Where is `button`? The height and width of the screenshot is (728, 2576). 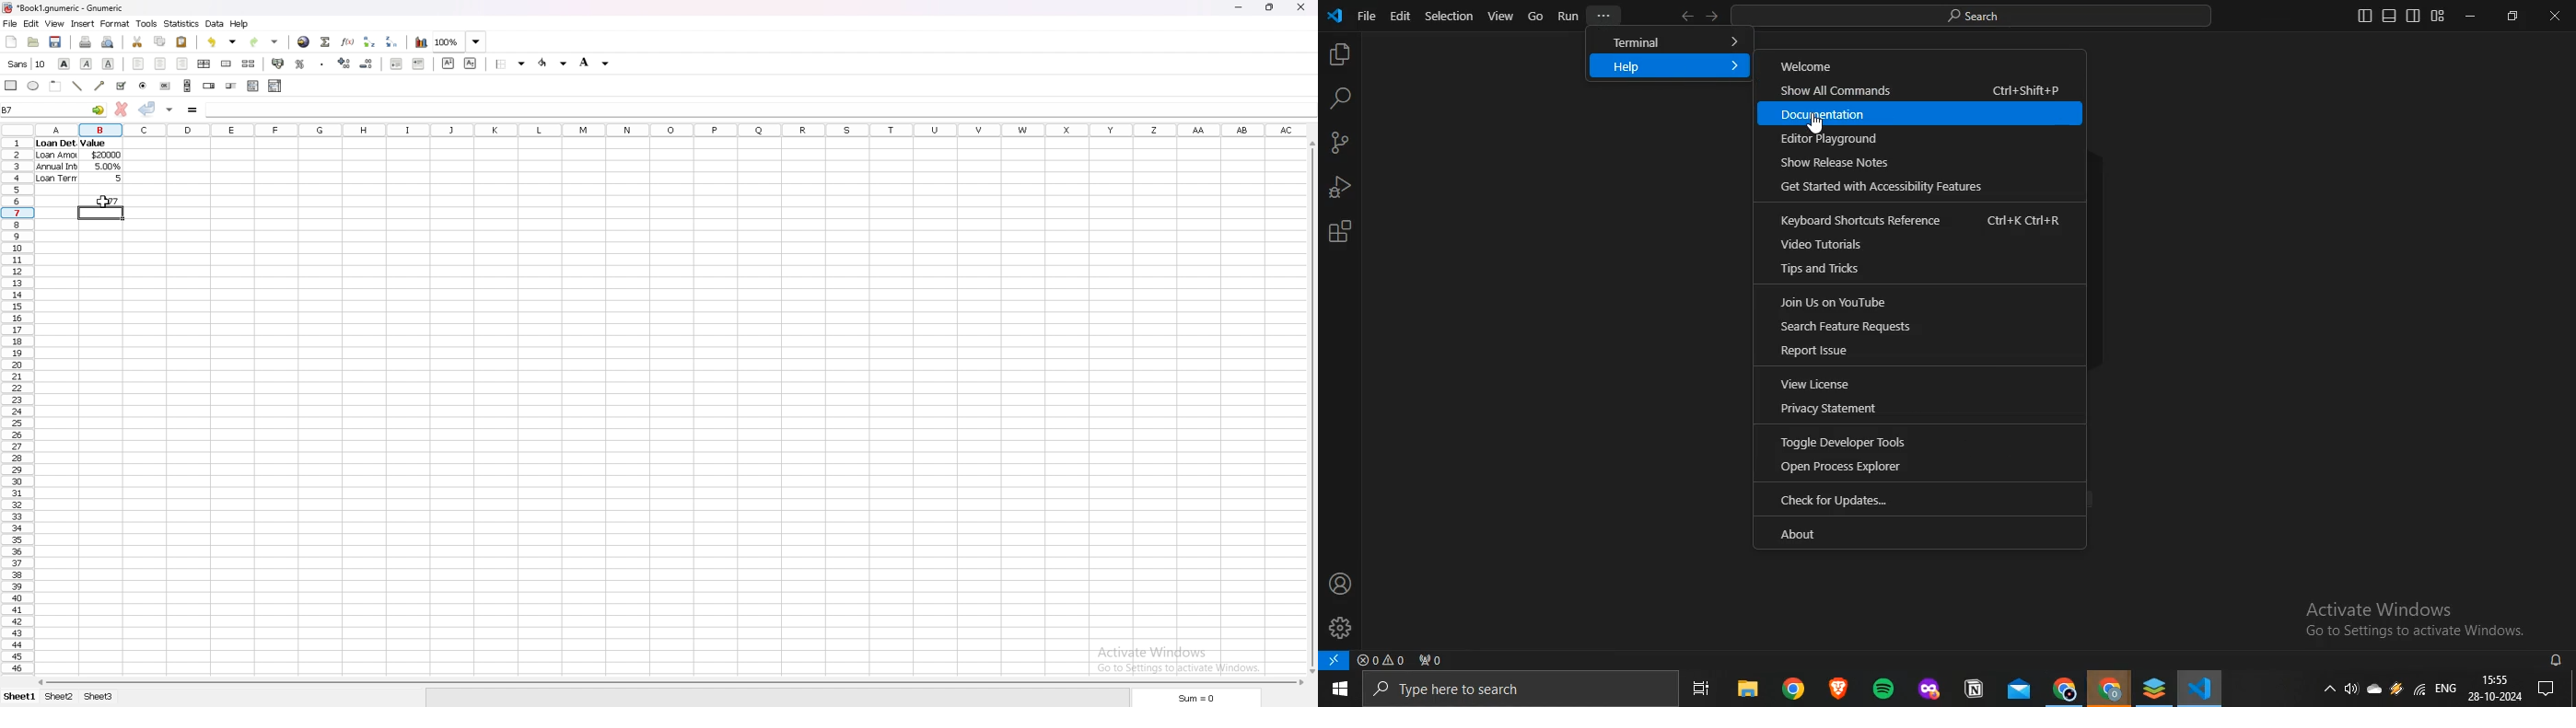 button is located at coordinates (164, 85).